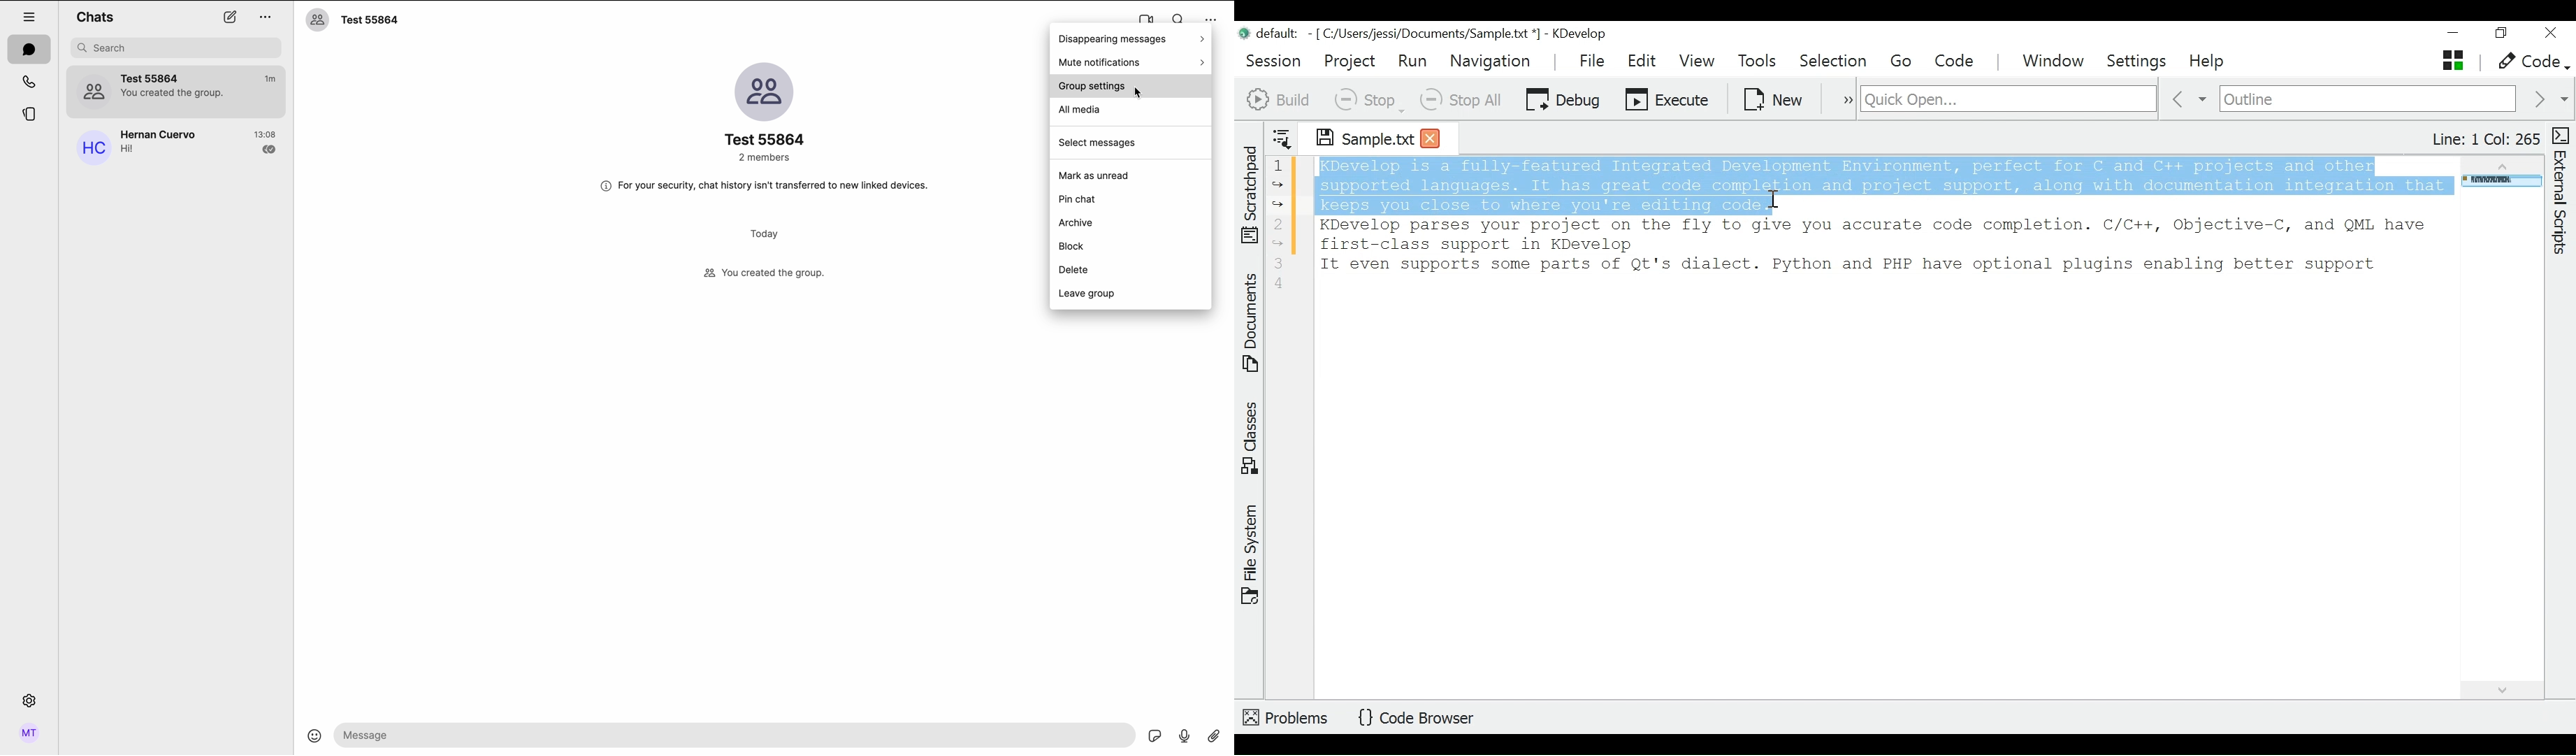 This screenshot has height=756, width=2576. What do you see at coordinates (764, 274) in the screenshot?
I see `created a group` at bounding box center [764, 274].